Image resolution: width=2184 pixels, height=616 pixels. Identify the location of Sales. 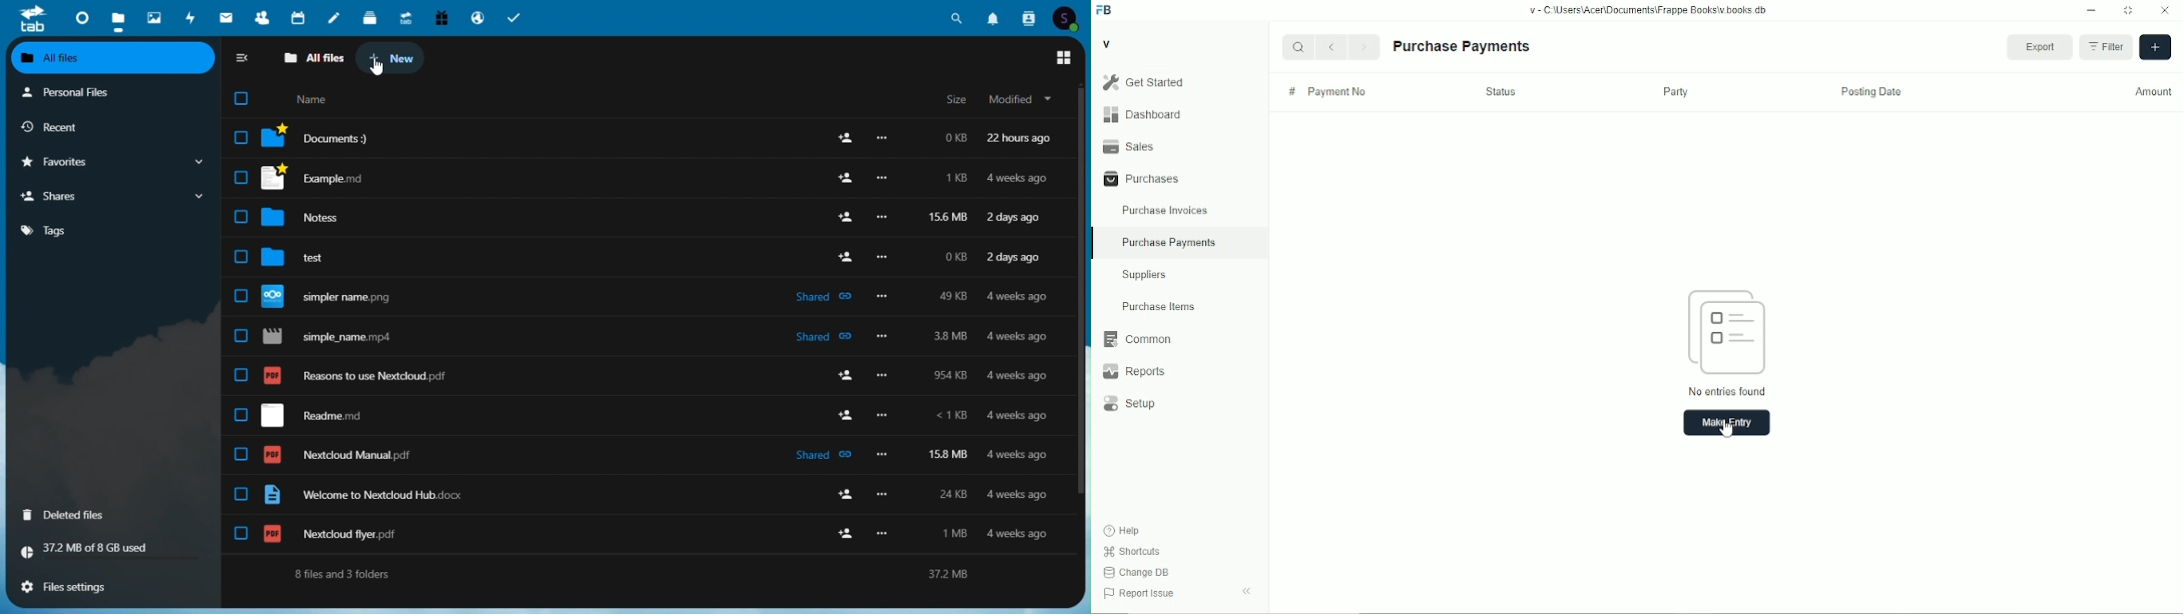
(1179, 146).